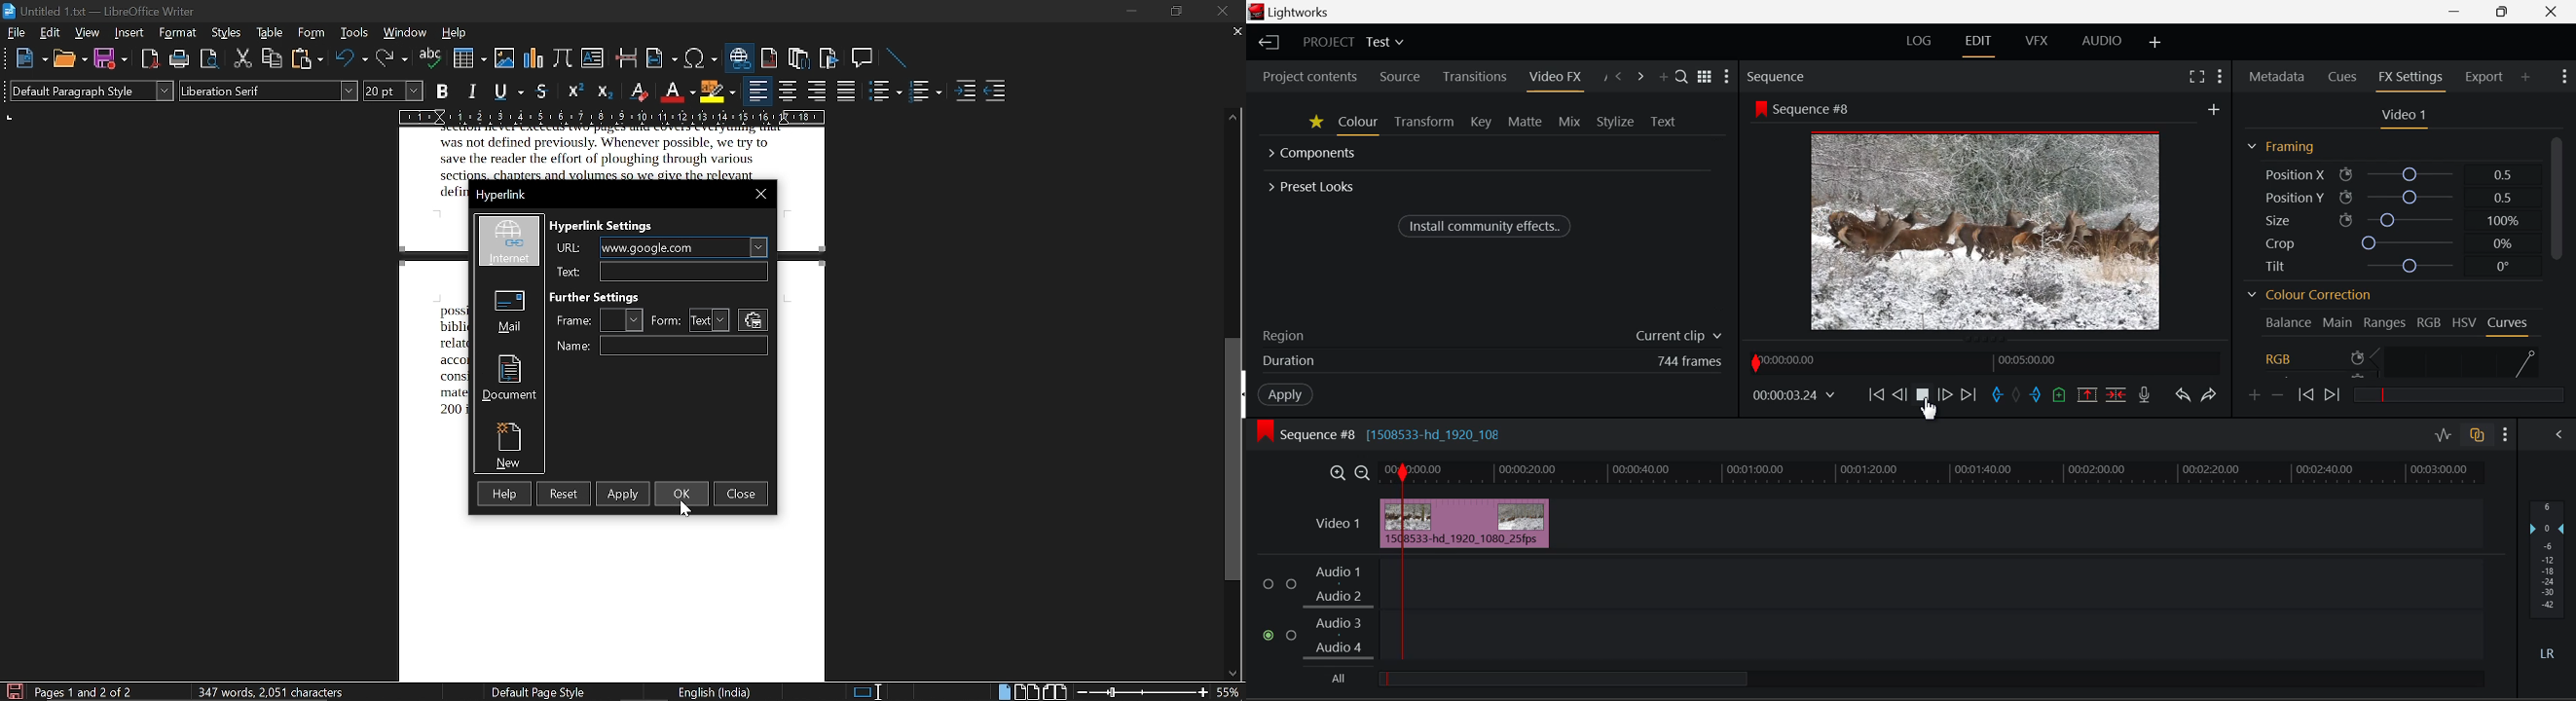  What do you see at coordinates (575, 349) in the screenshot?
I see `Name` at bounding box center [575, 349].